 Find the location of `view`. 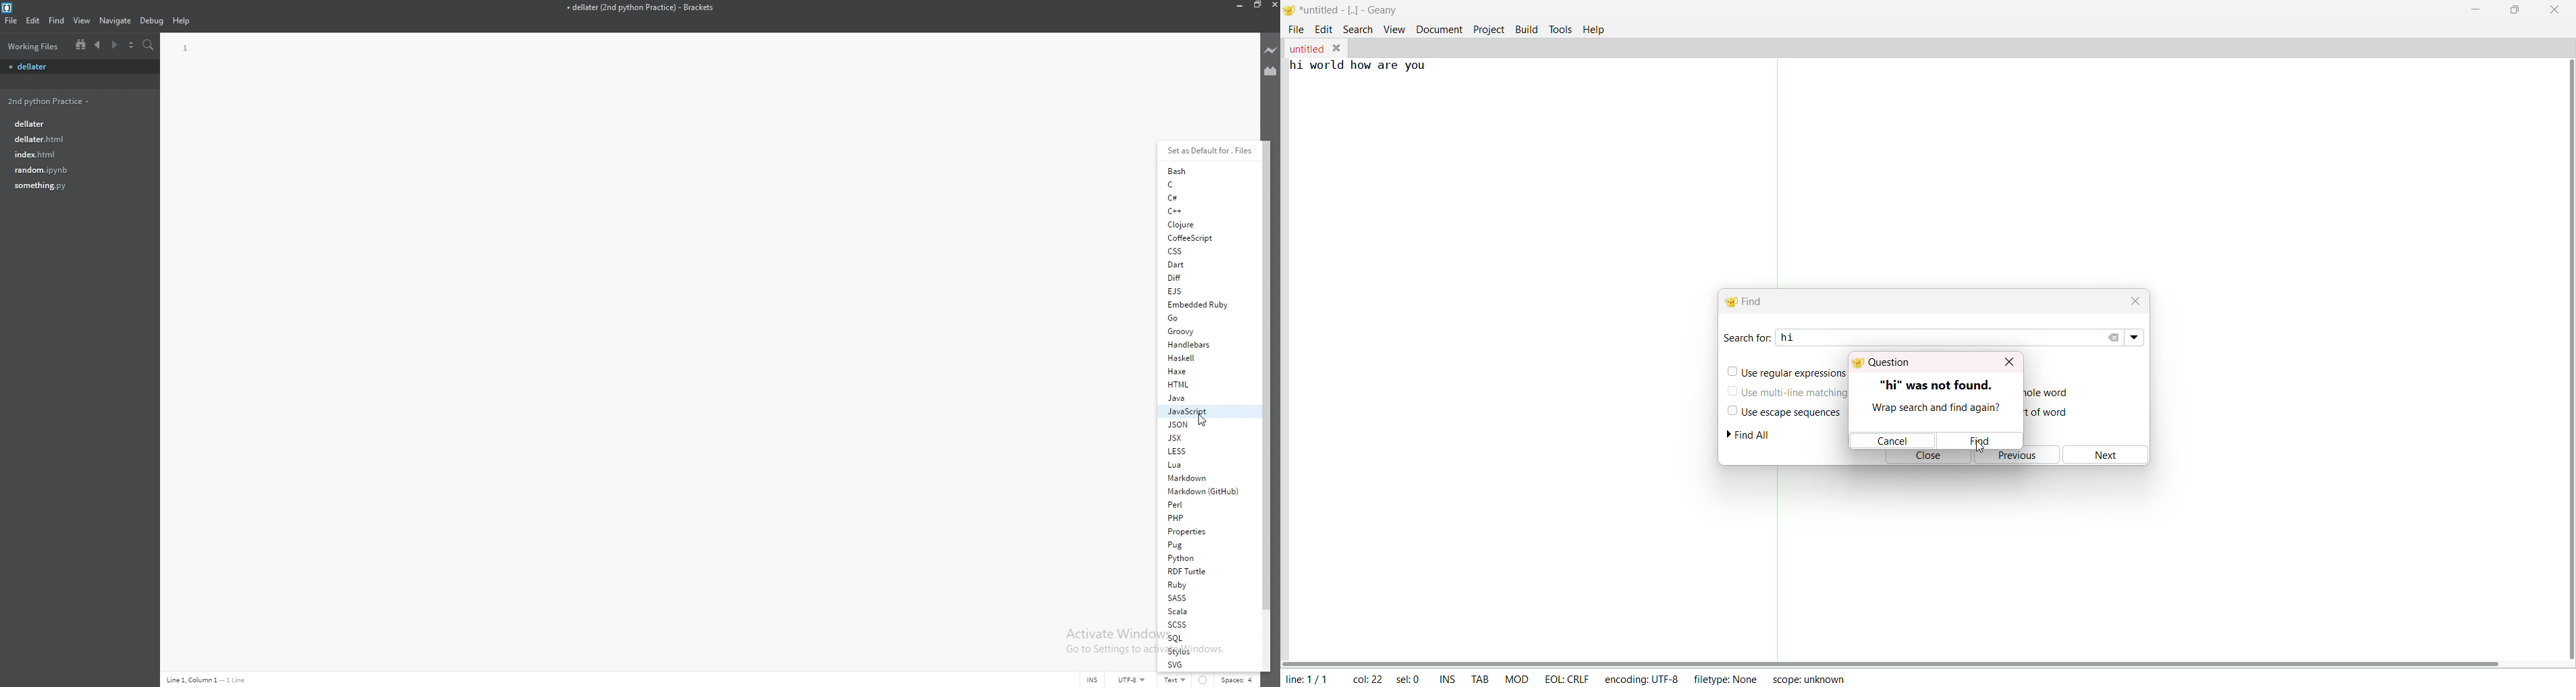

view is located at coordinates (82, 21).